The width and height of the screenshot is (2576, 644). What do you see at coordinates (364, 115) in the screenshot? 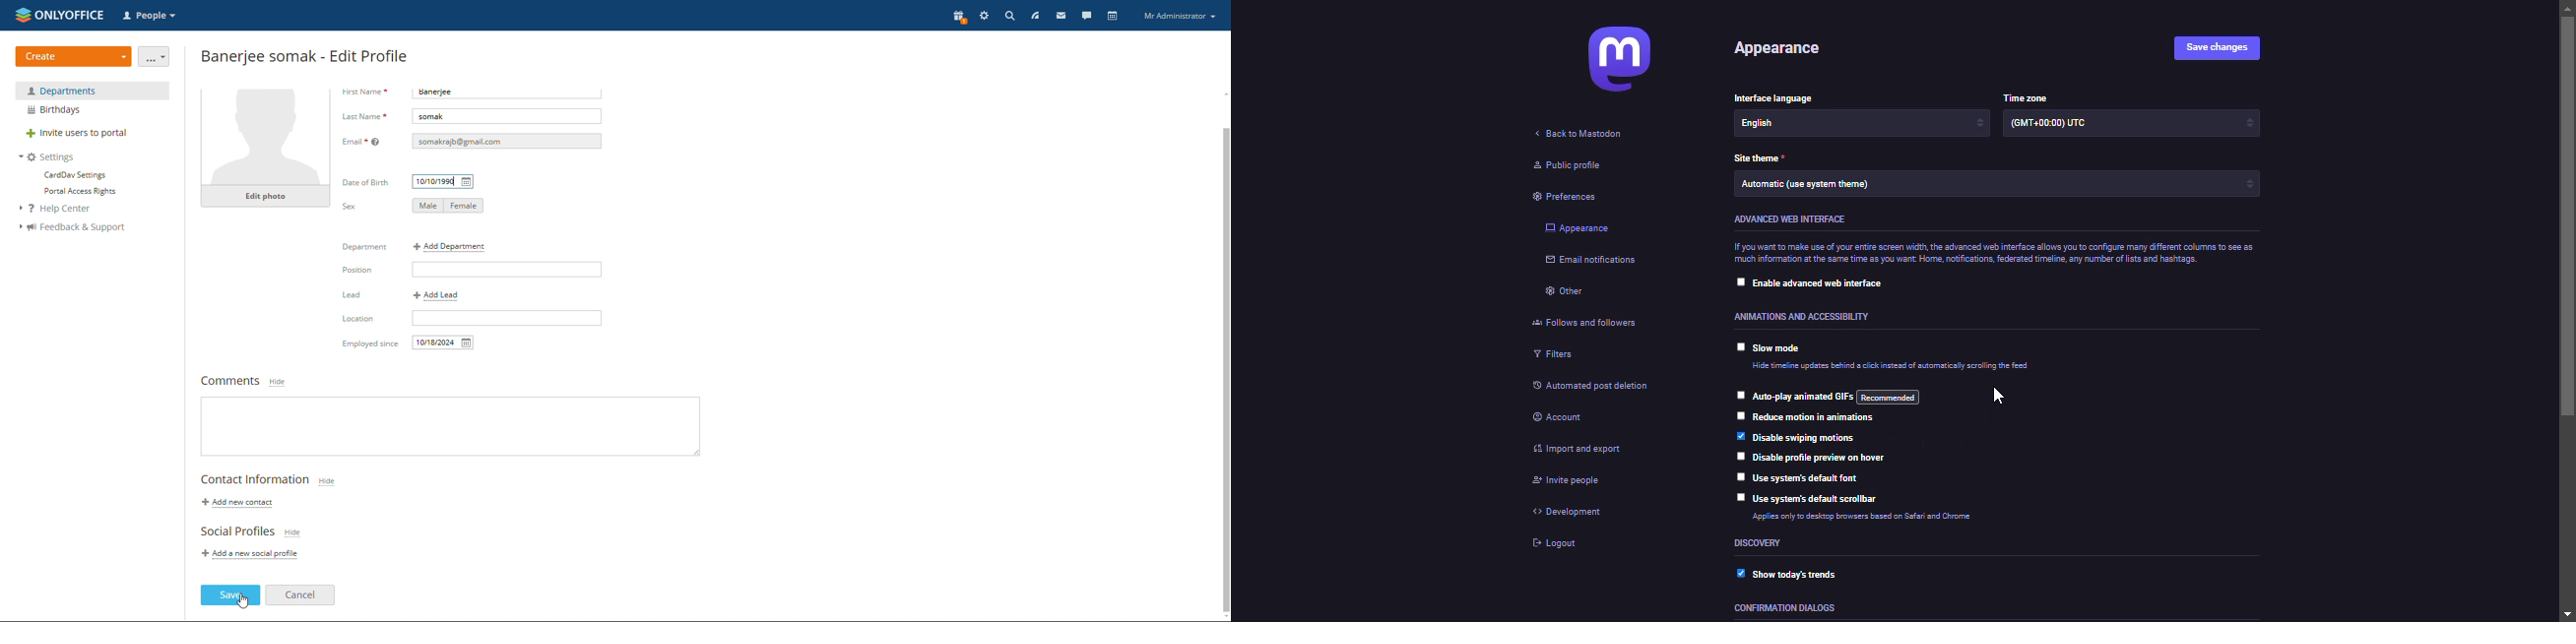
I see `Last Name *` at bounding box center [364, 115].